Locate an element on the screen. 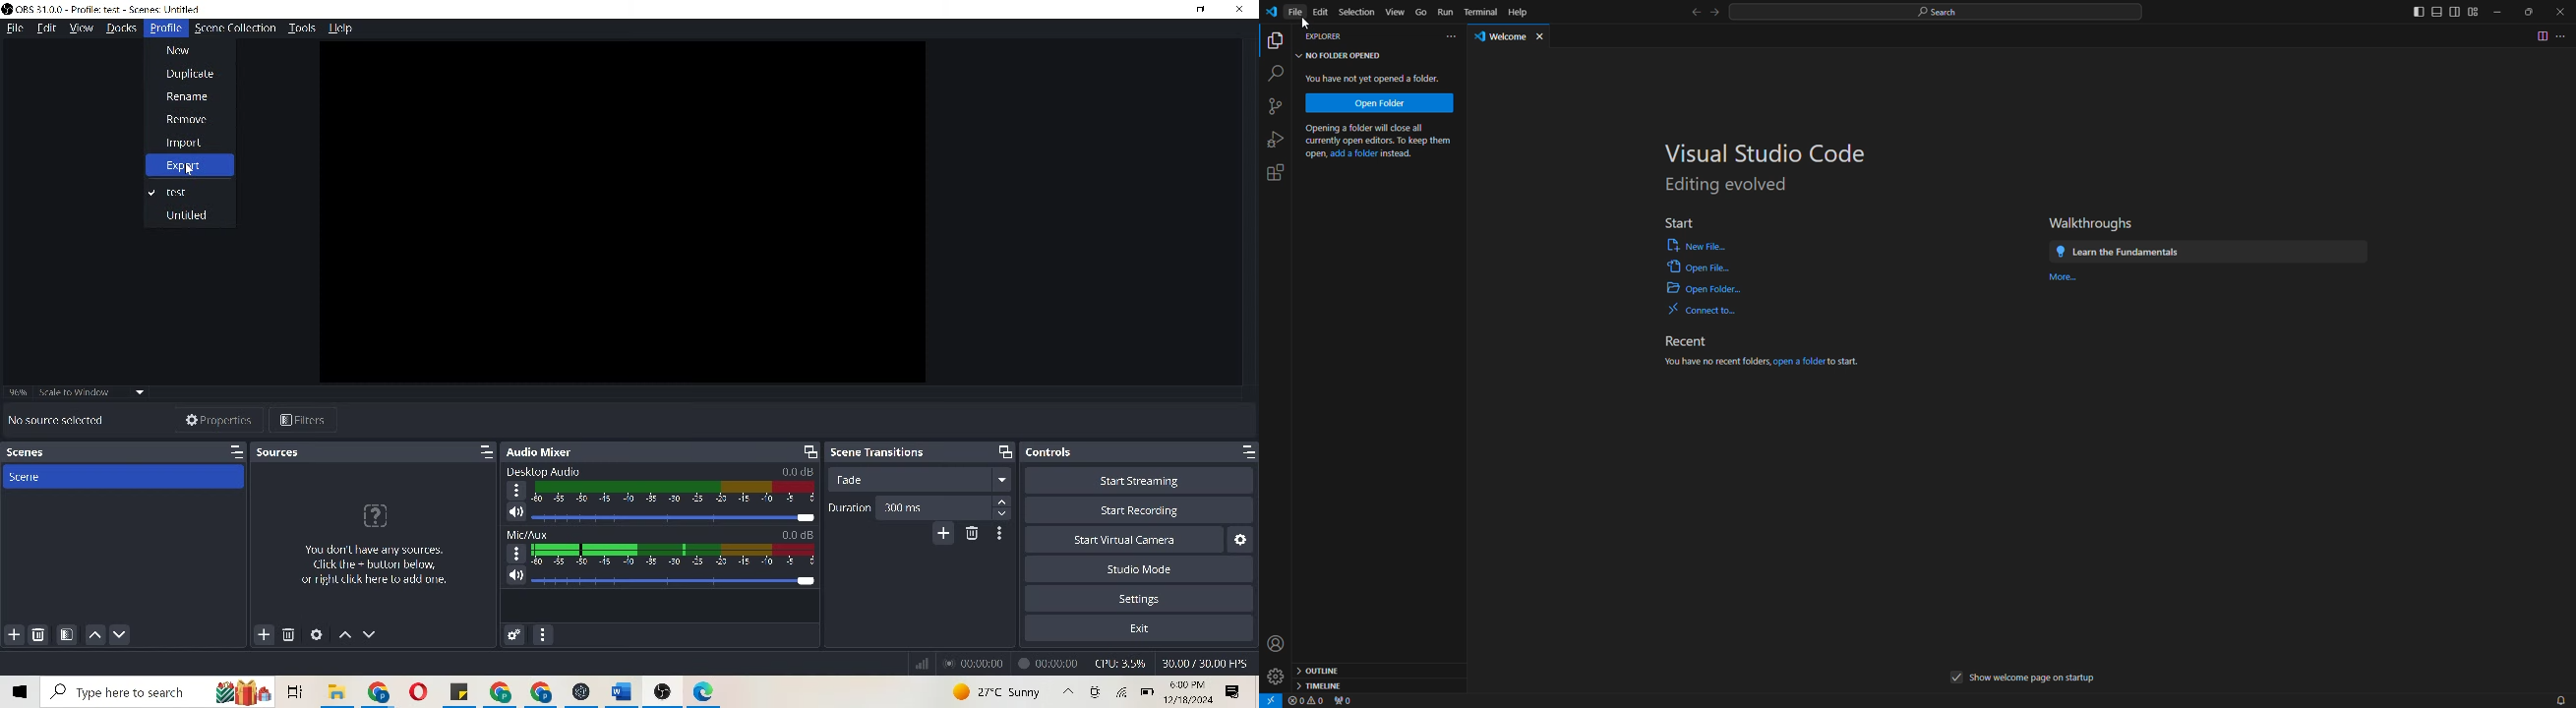 The height and width of the screenshot is (728, 2576). remove is located at coordinates (182, 117).